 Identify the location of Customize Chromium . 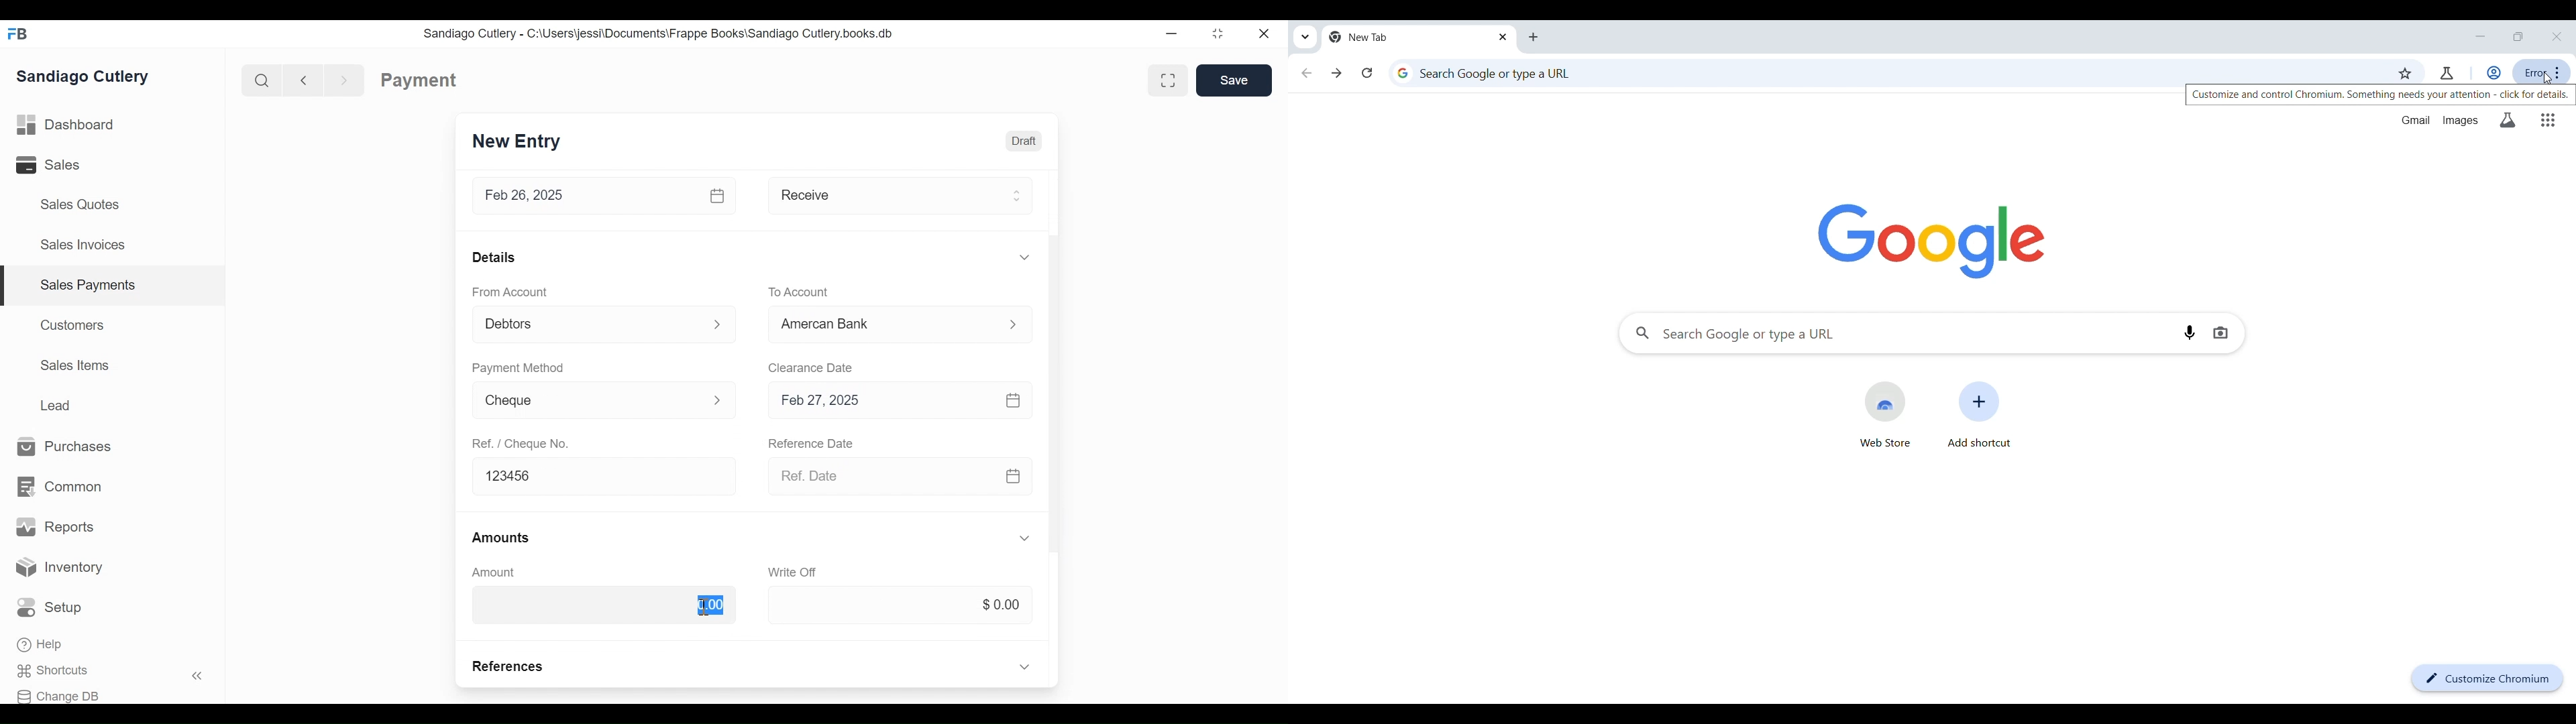
(2488, 678).